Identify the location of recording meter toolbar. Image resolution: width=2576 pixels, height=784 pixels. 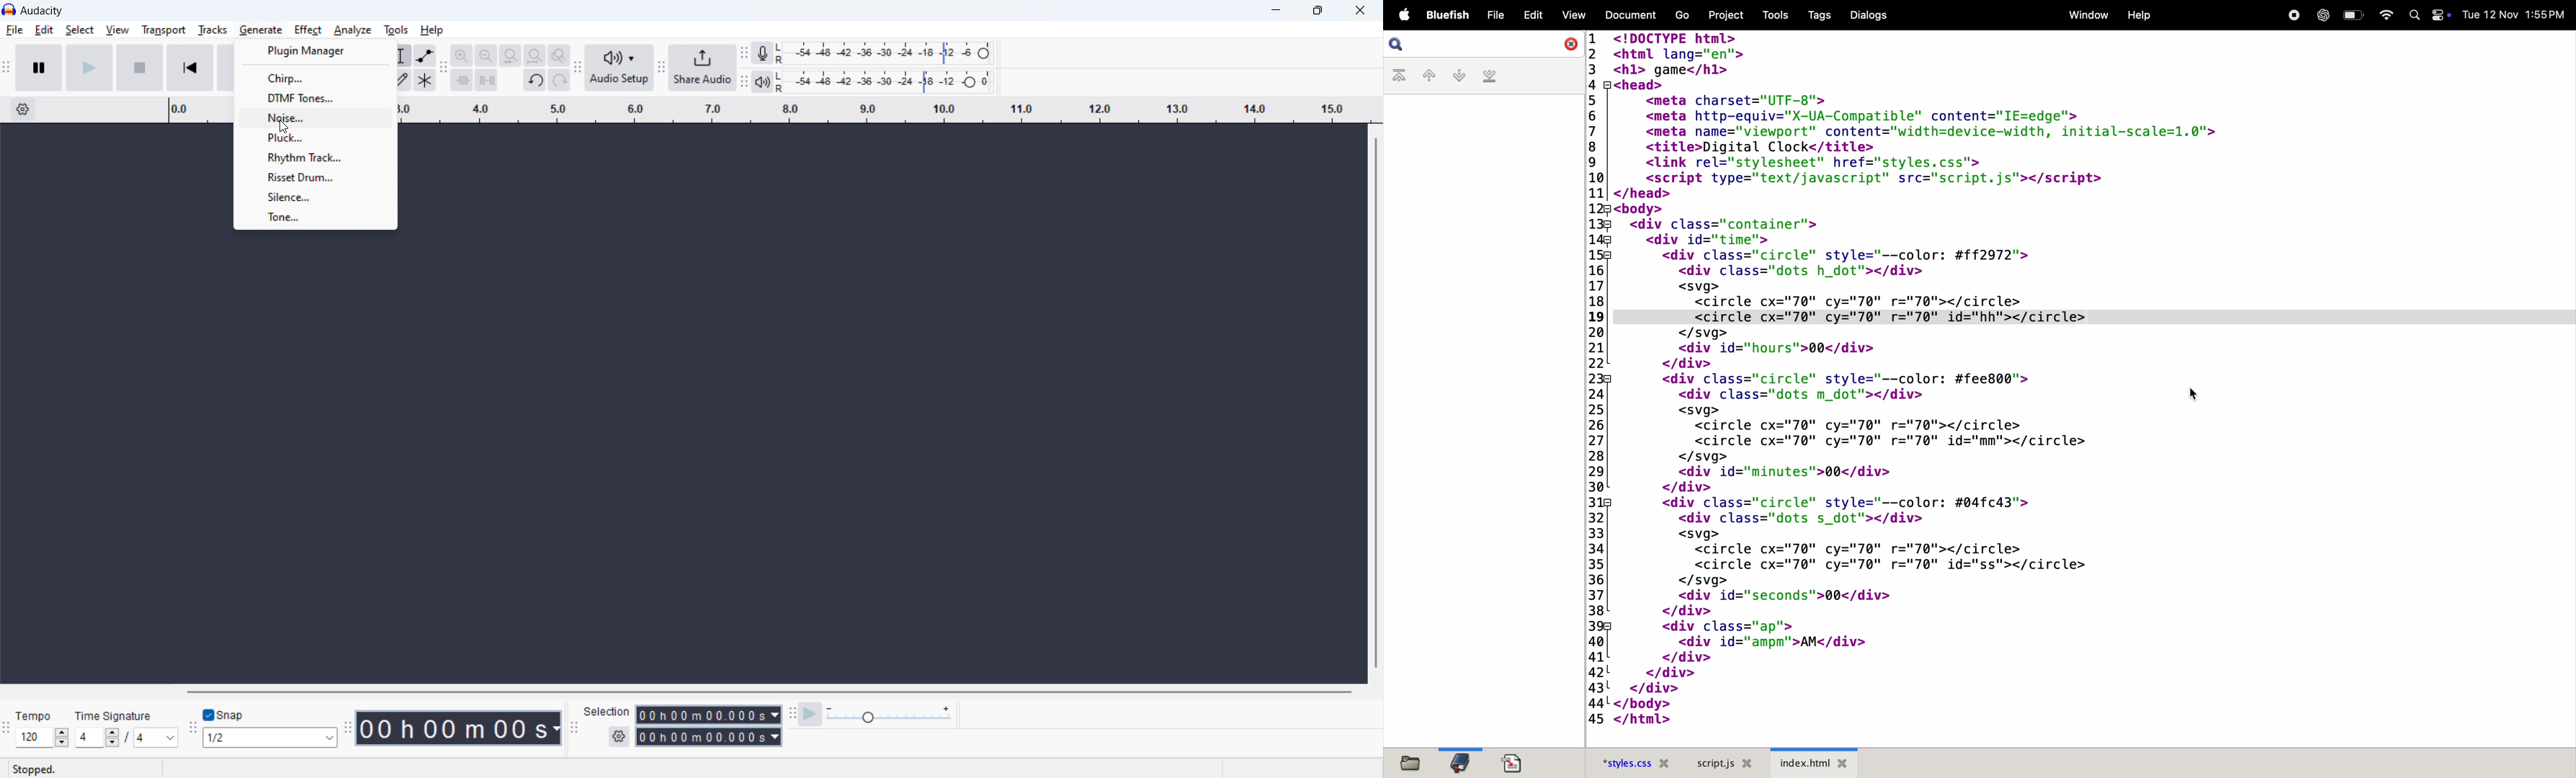
(744, 53).